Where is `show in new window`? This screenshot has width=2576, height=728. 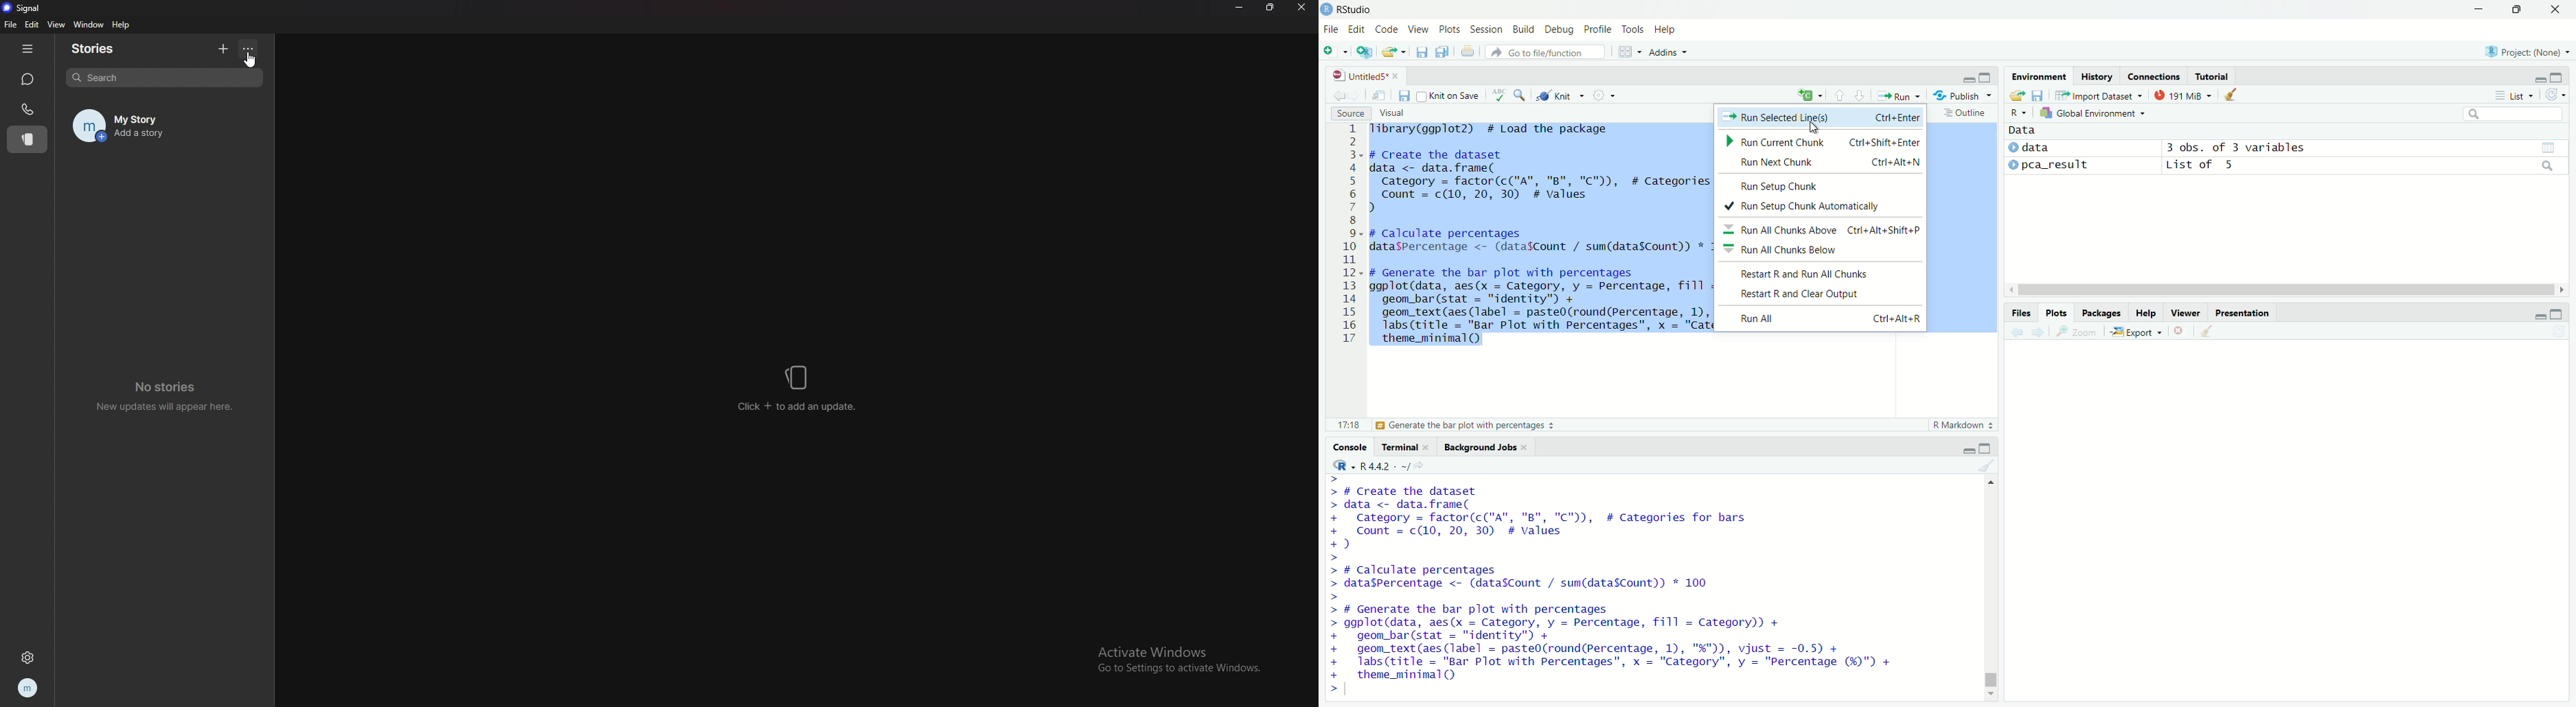 show in new window is located at coordinates (1380, 96).